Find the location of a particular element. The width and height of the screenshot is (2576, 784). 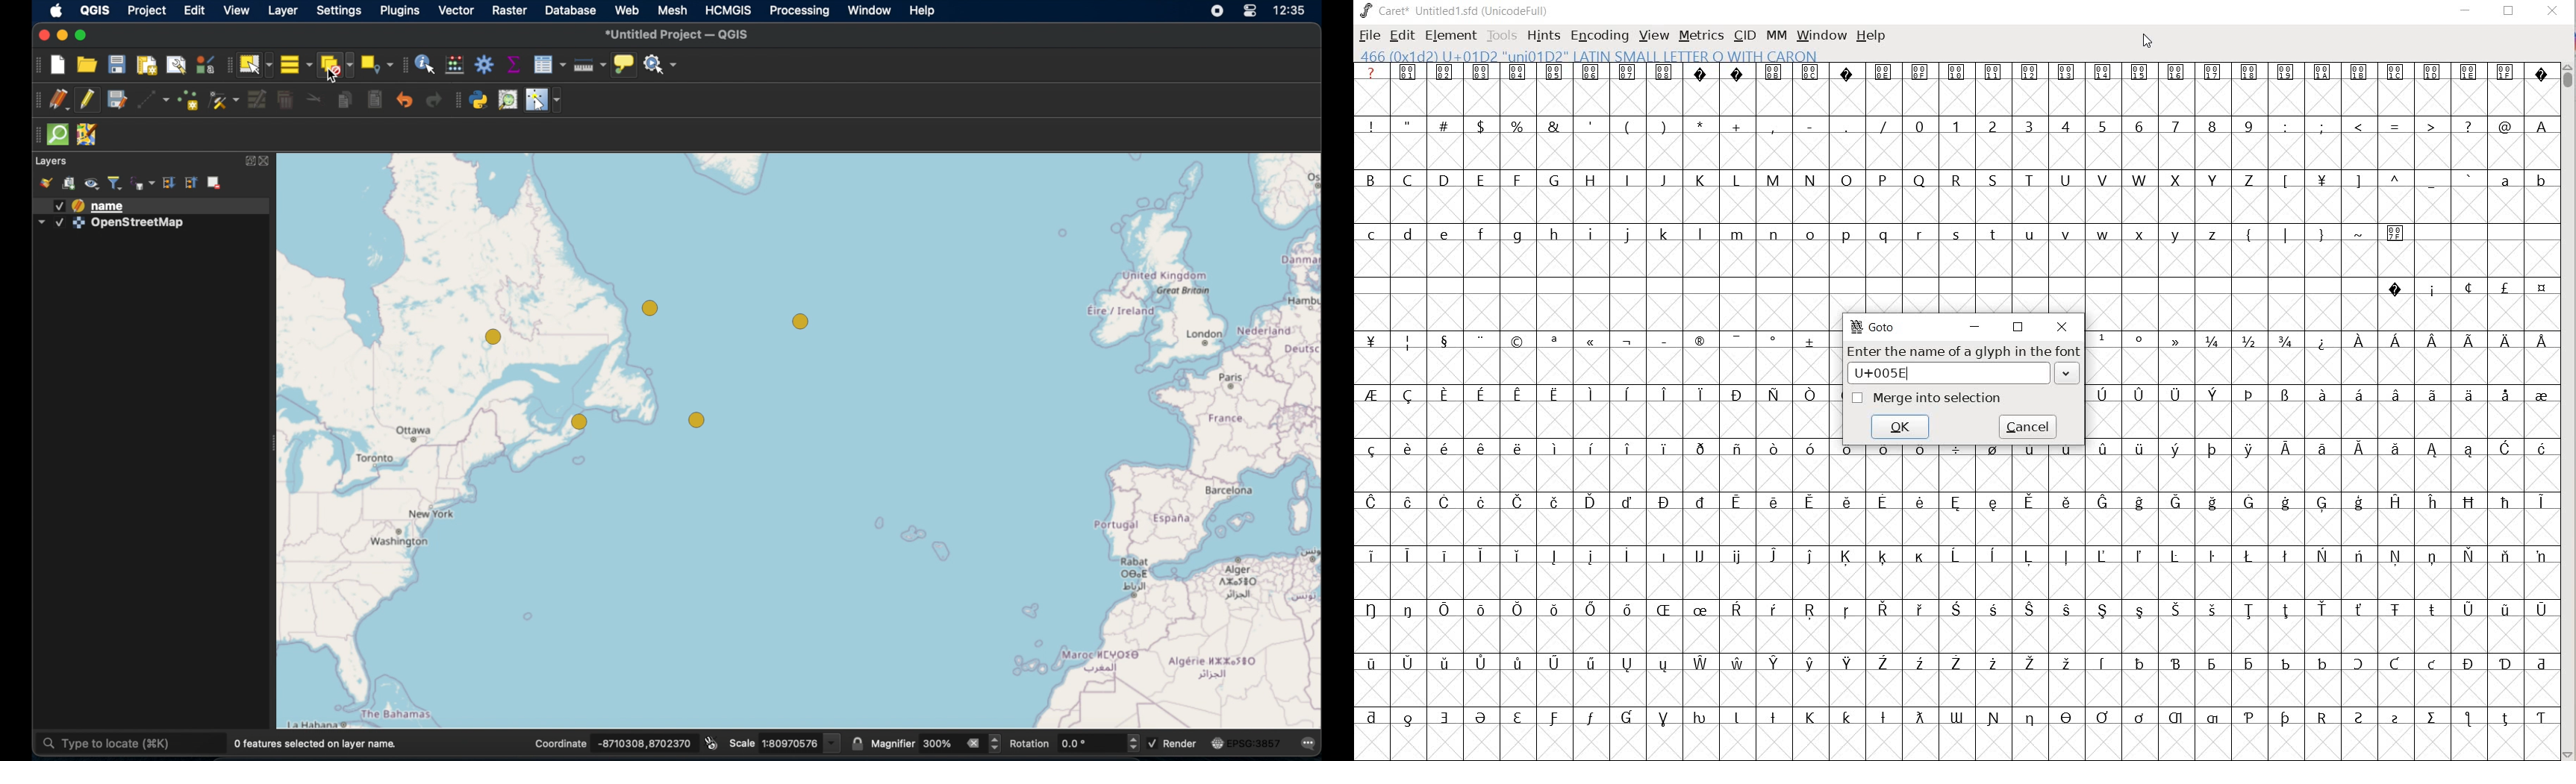

name is located at coordinates (110, 206).